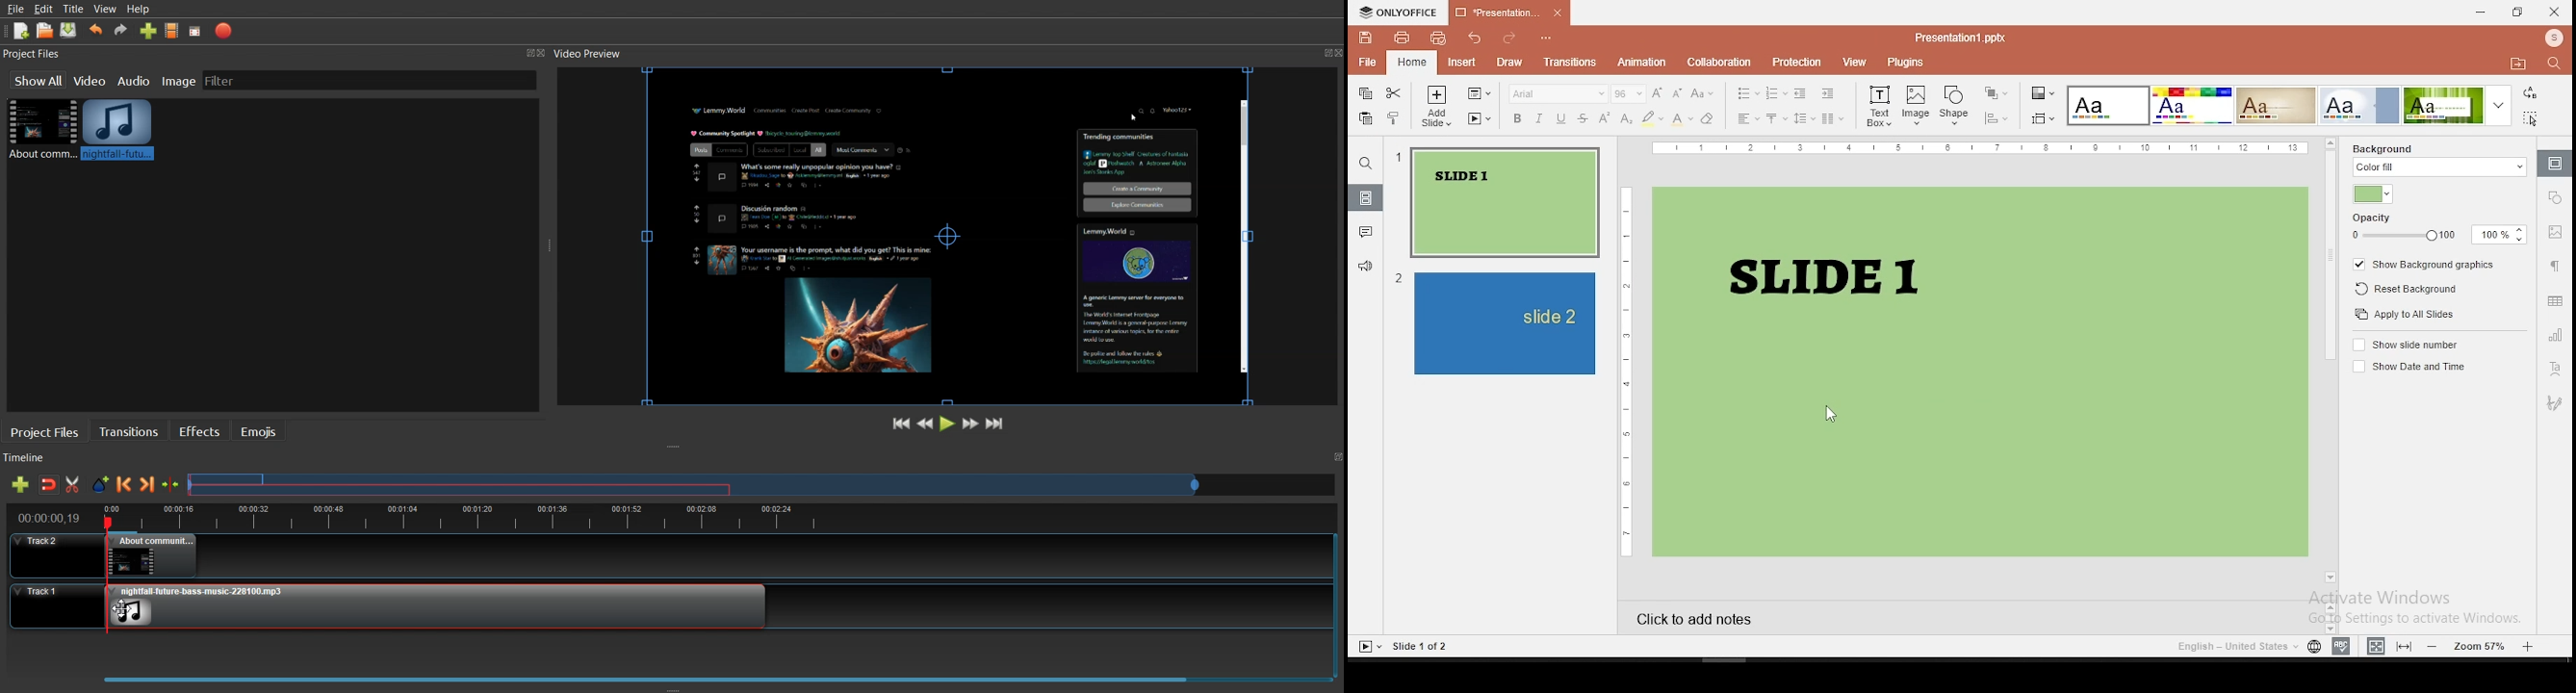  I want to click on Play, so click(949, 423).